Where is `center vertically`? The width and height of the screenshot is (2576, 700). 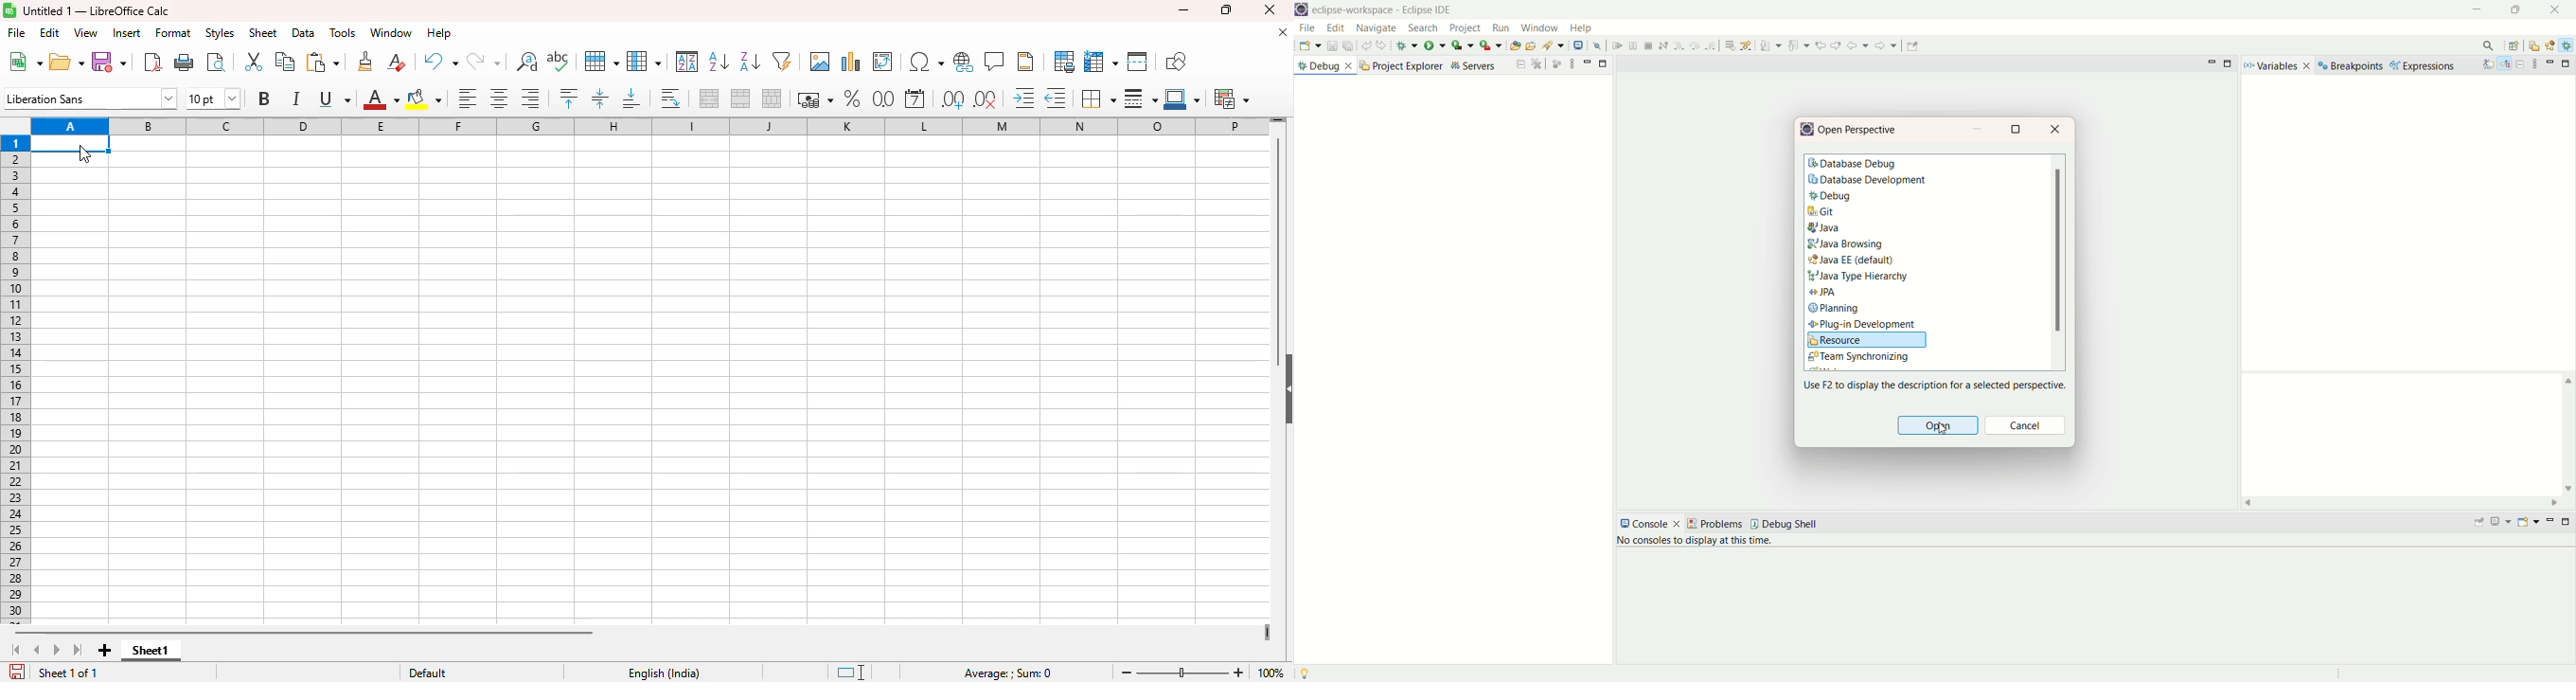 center vertically is located at coordinates (599, 99).